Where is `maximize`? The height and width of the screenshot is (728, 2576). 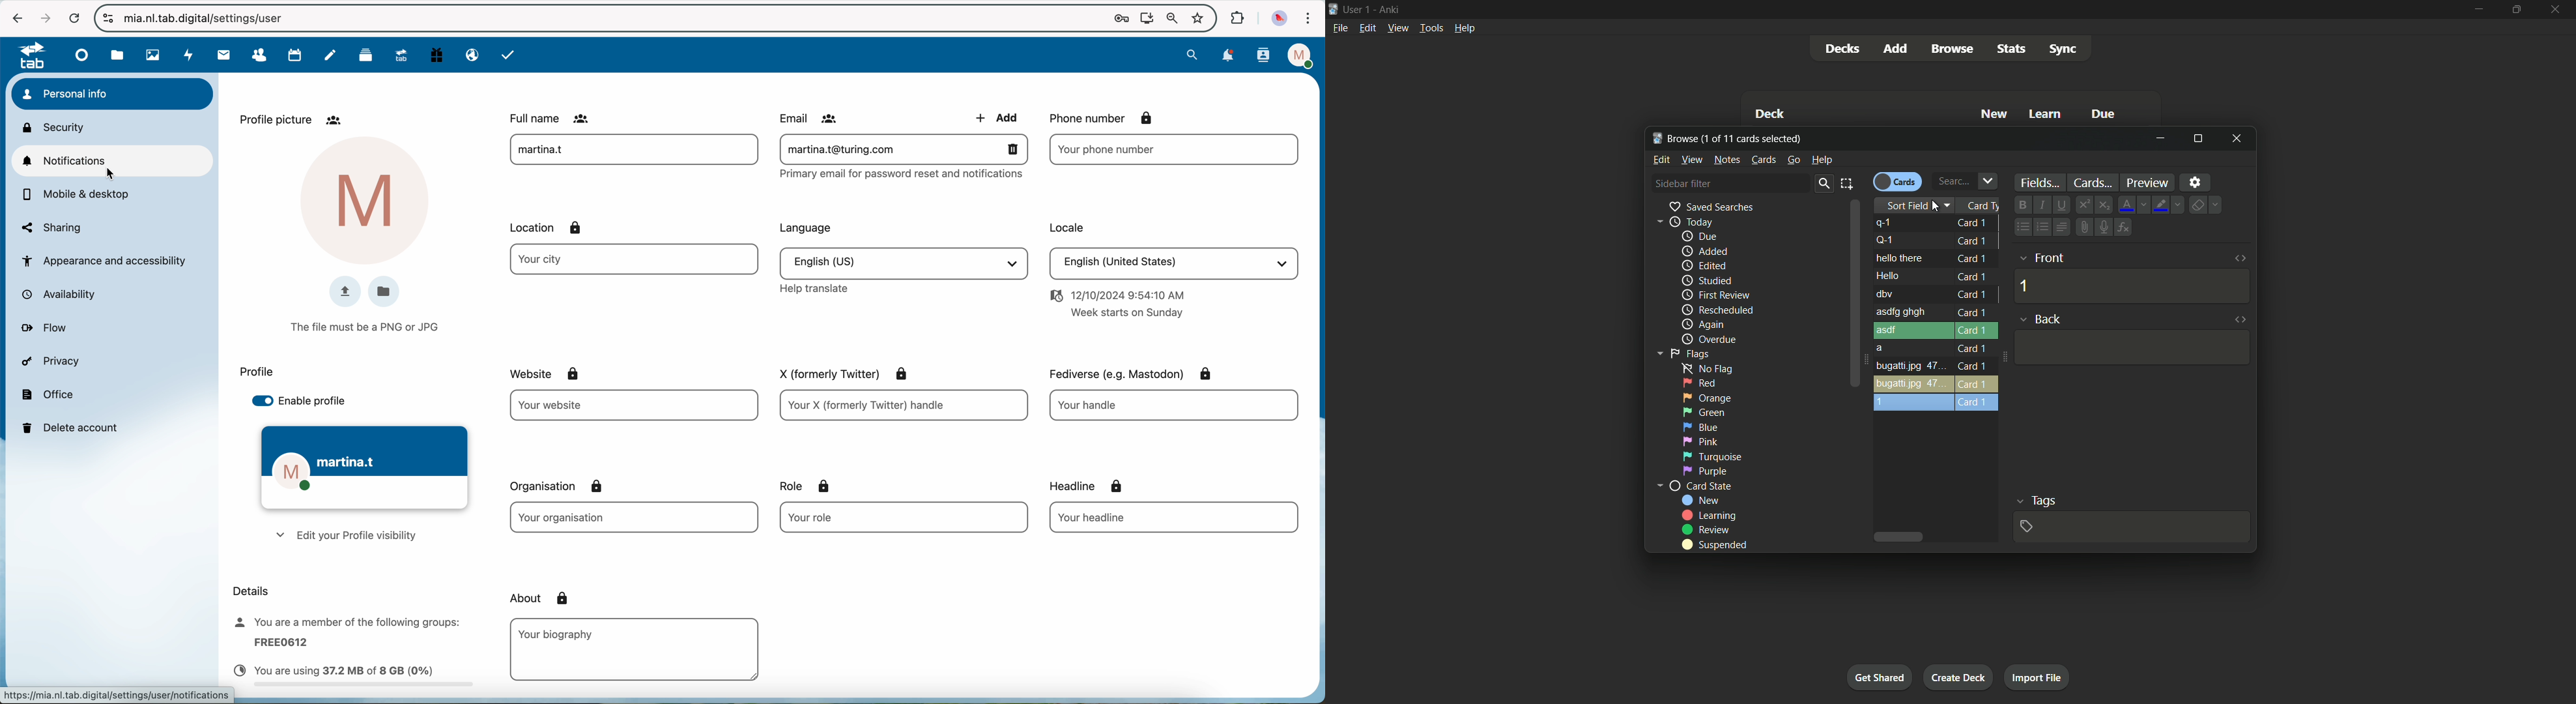 maximize is located at coordinates (2515, 10).